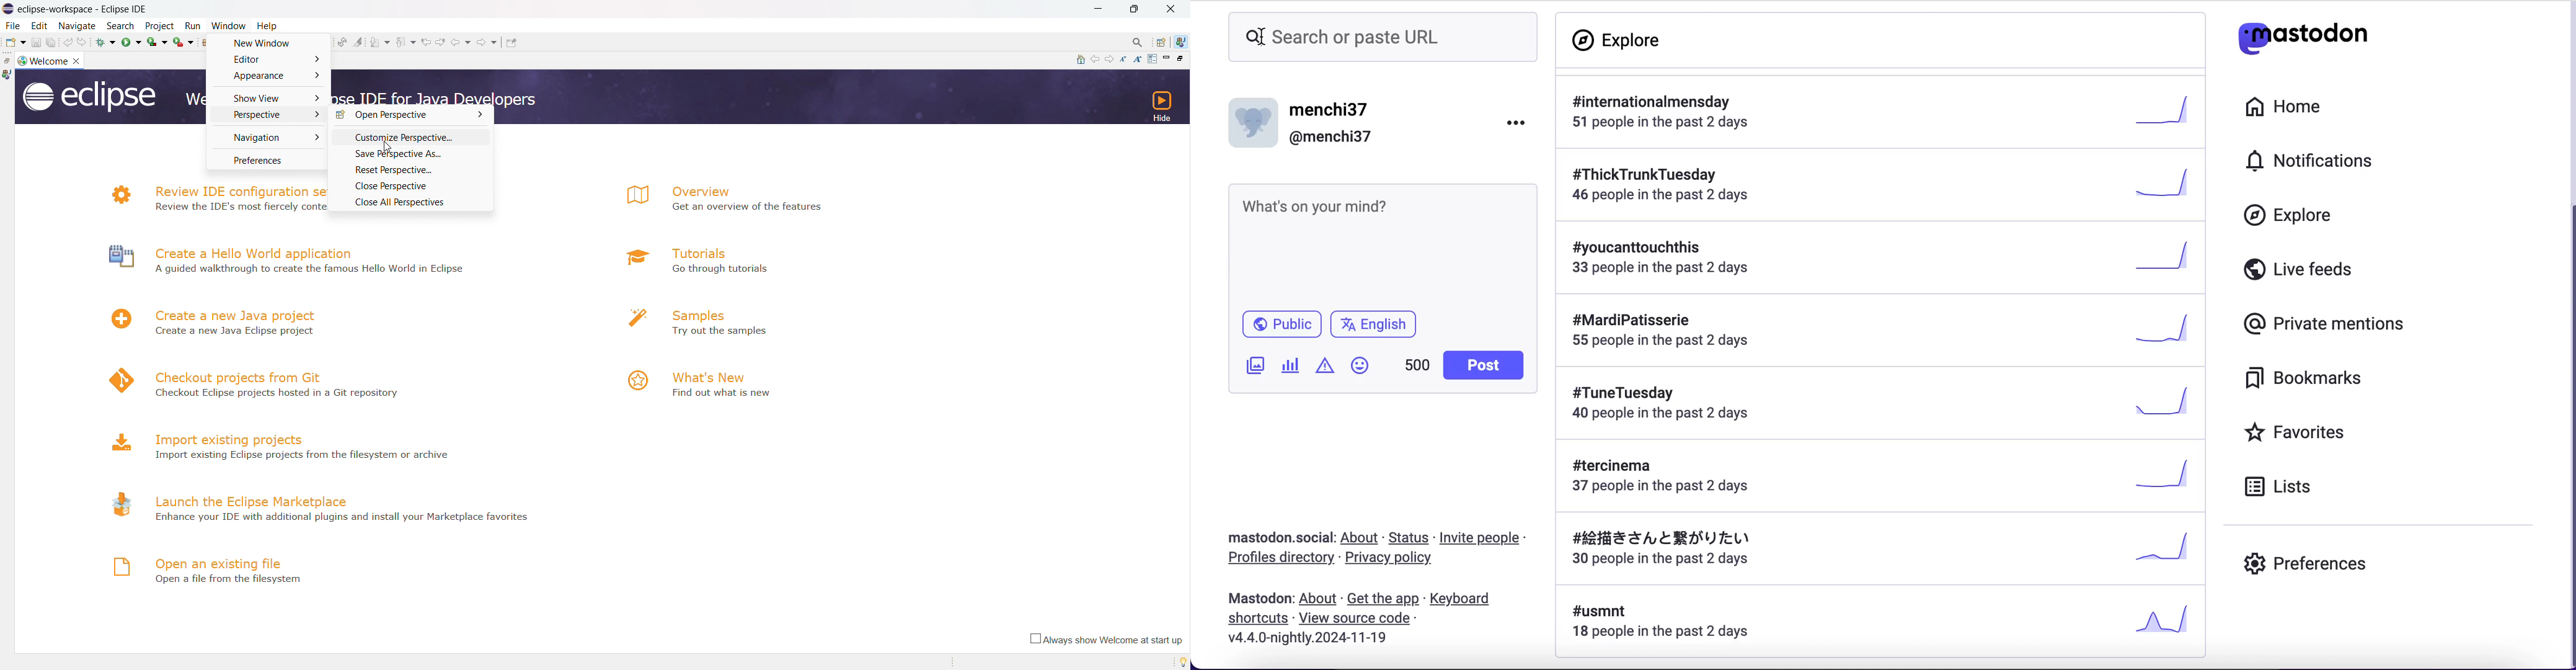  Describe the element at coordinates (1327, 367) in the screenshot. I see `add warning` at that location.